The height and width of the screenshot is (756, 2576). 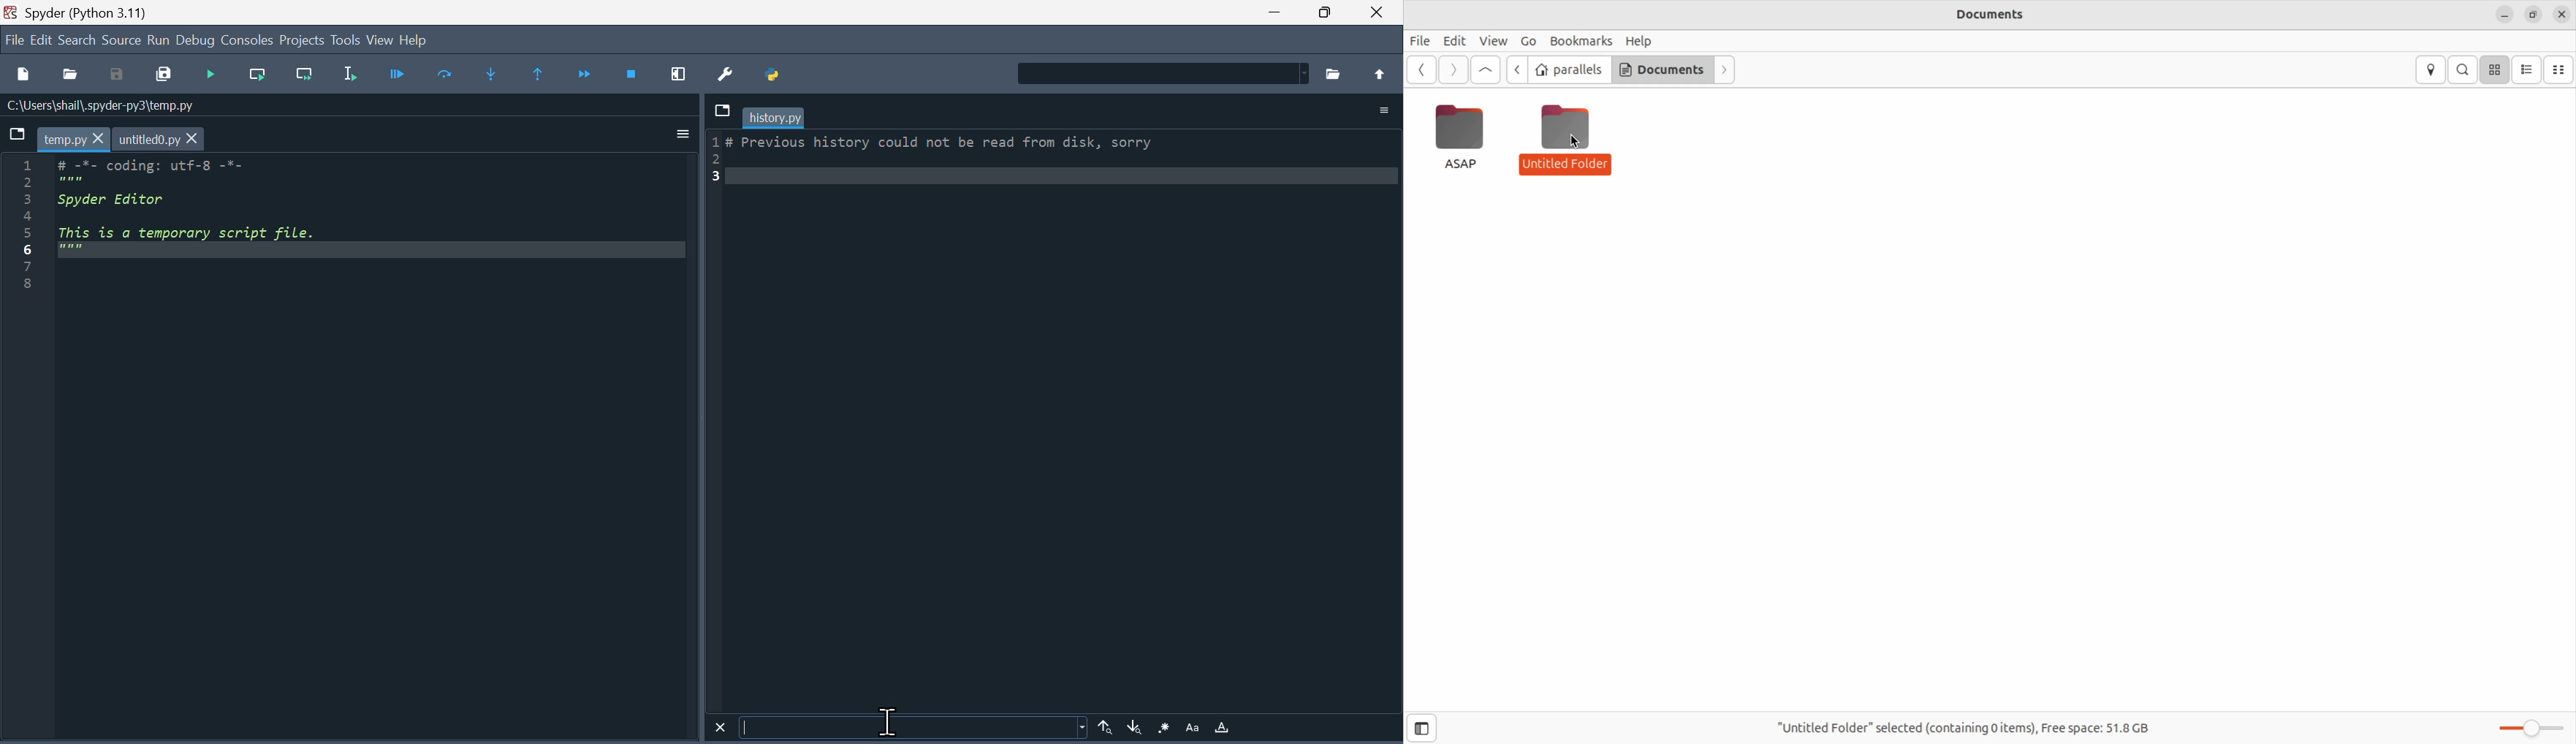 What do you see at coordinates (381, 39) in the screenshot?
I see `view` at bounding box center [381, 39].